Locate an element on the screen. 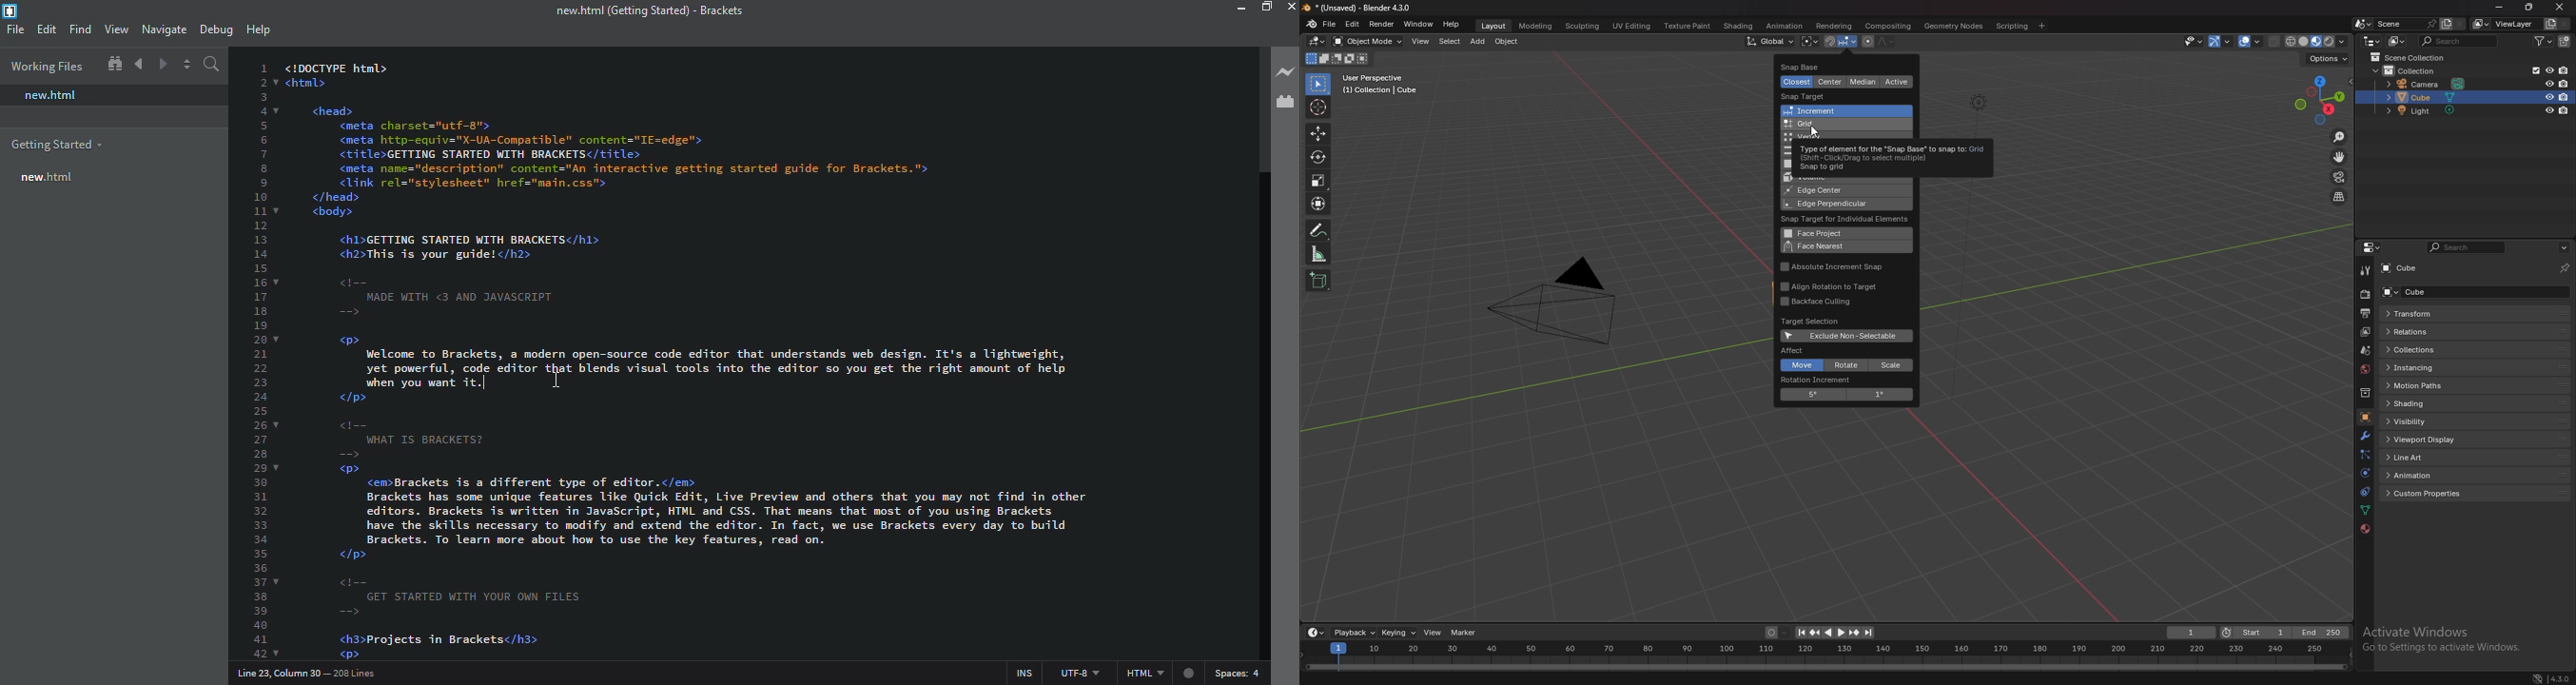  line number is located at coordinates (263, 356).